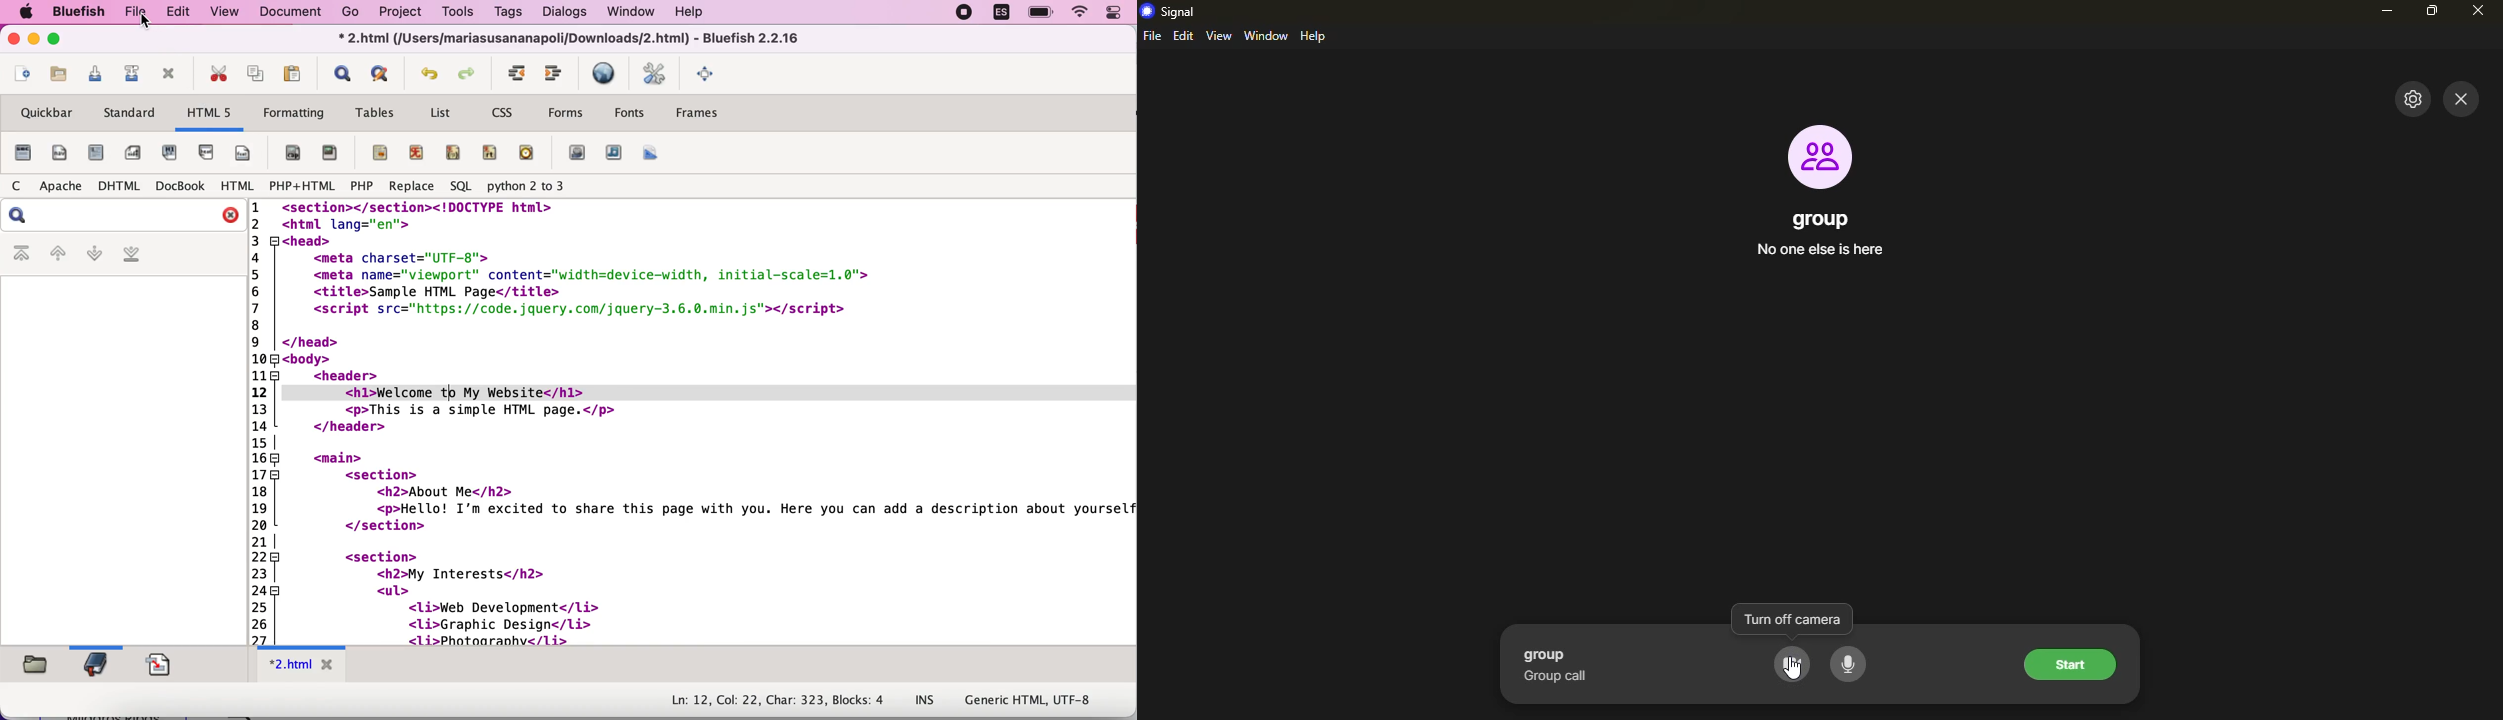 This screenshot has height=728, width=2520. I want to click on undo, so click(428, 73).